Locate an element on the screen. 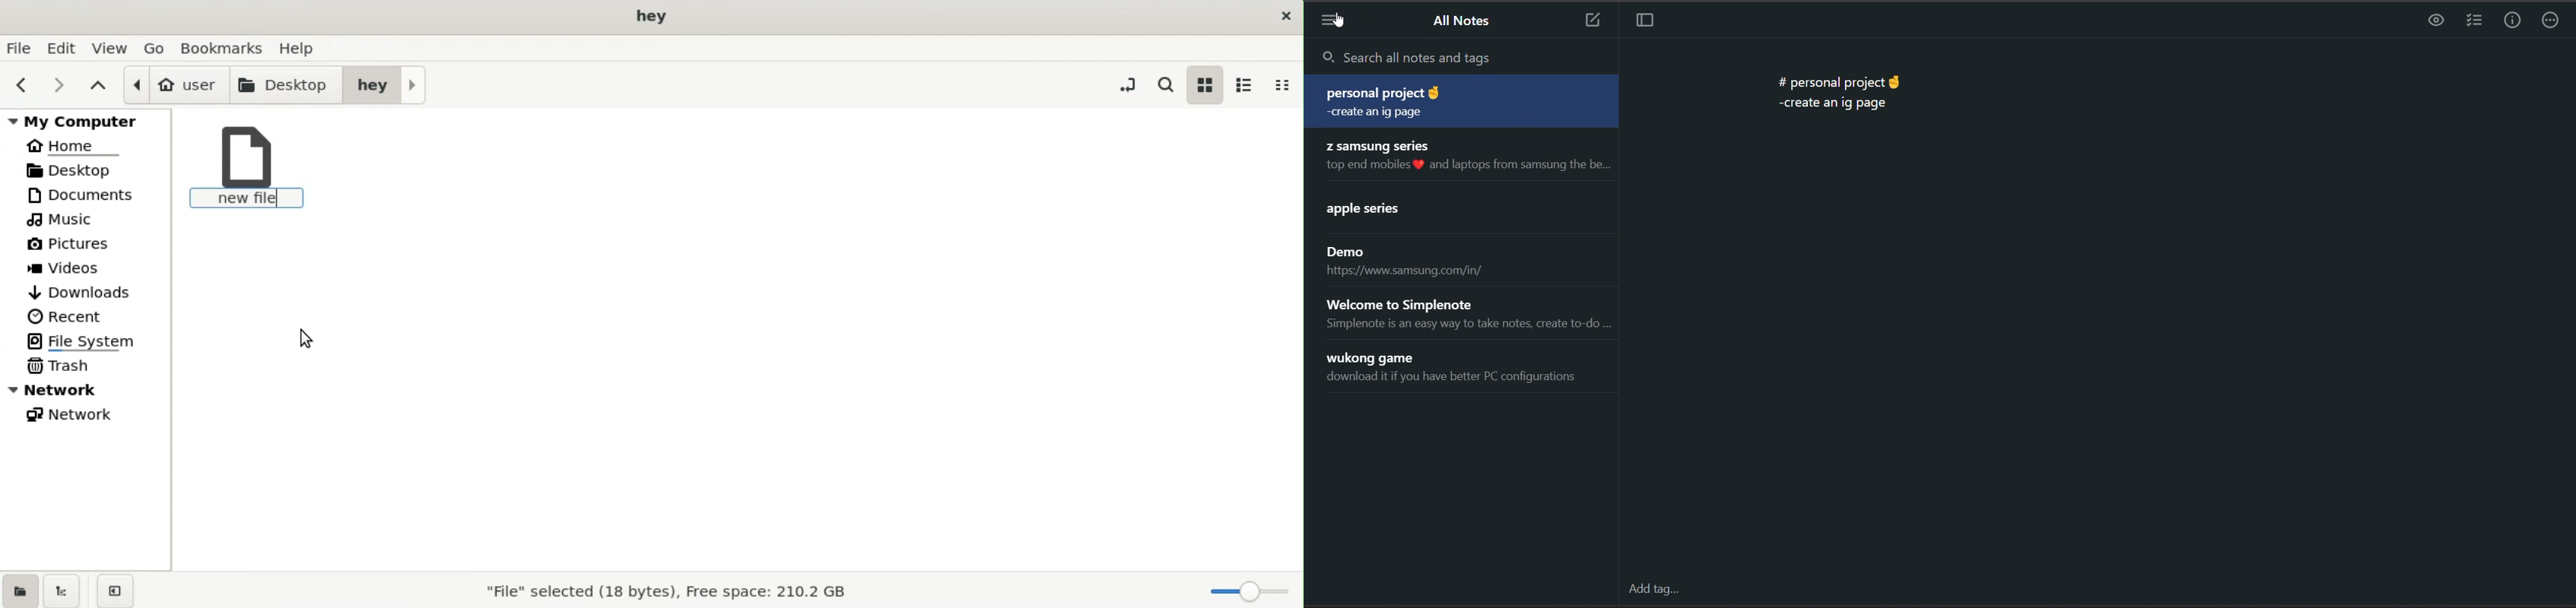 The image size is (2576, 616). actions is located at coordinates (2551, 22).